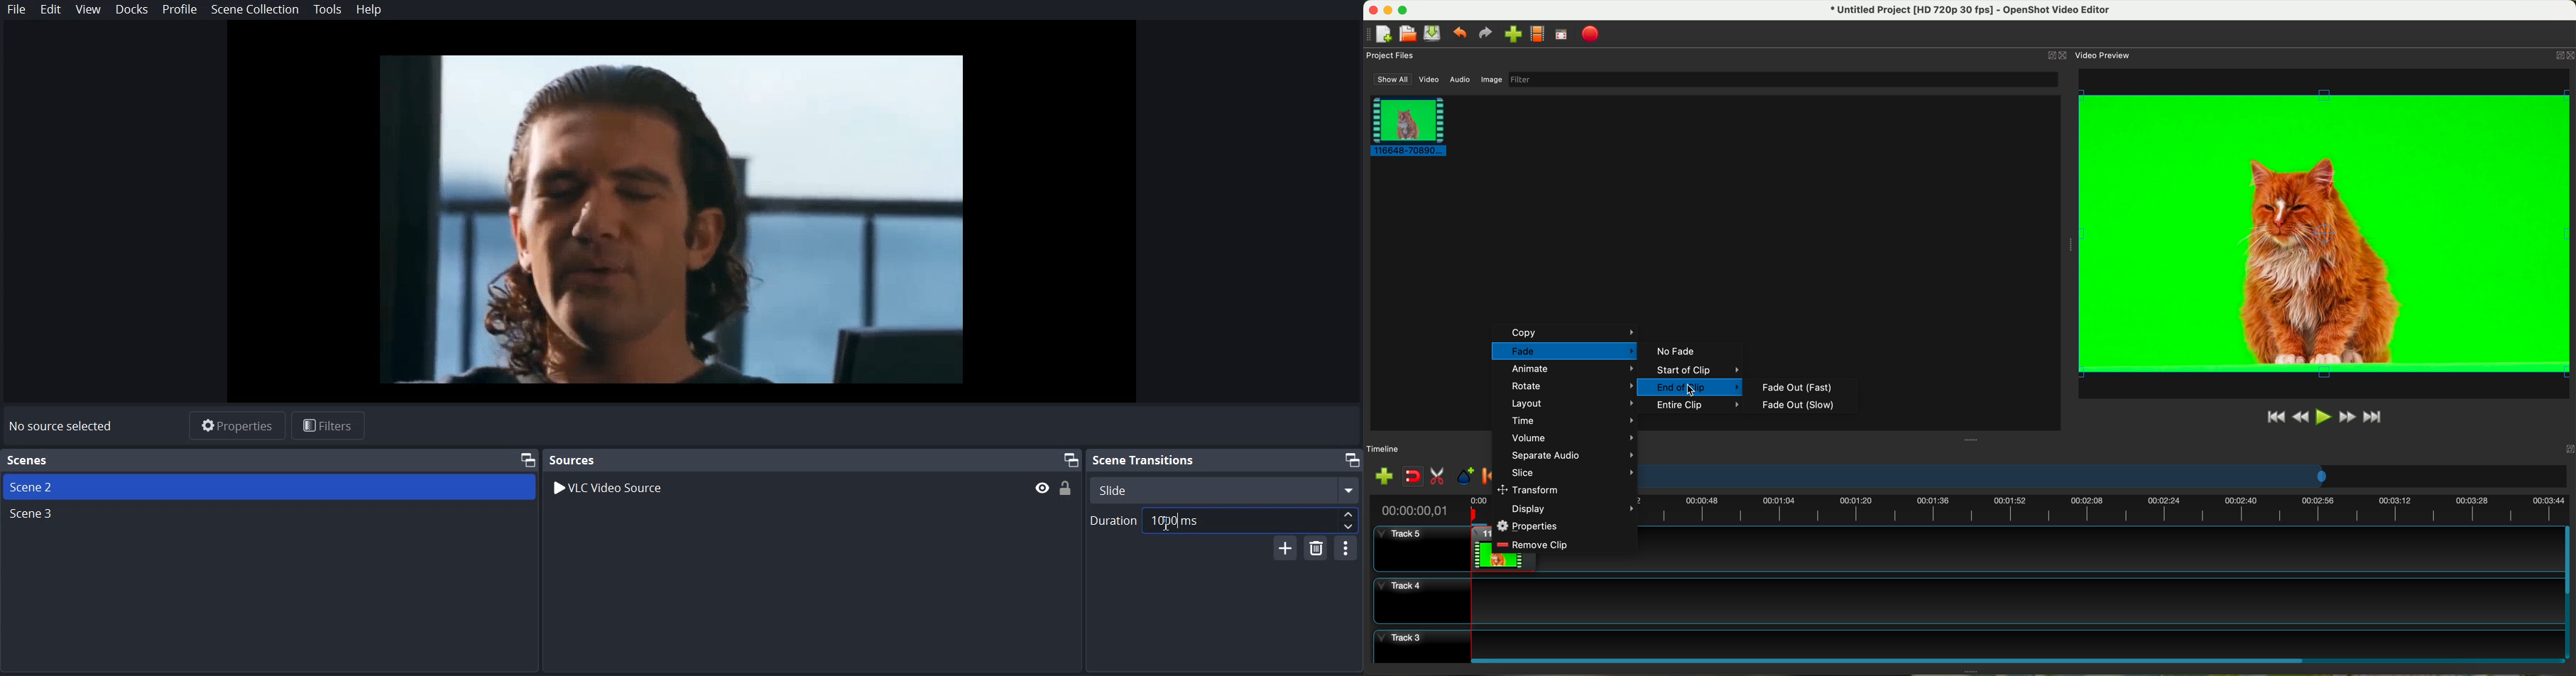 The width and height of the screenshot is (2576, 700). What do you see at coordinates (368, 11) in the screenshot?
I see `Help` at bounding box center [368, 11].